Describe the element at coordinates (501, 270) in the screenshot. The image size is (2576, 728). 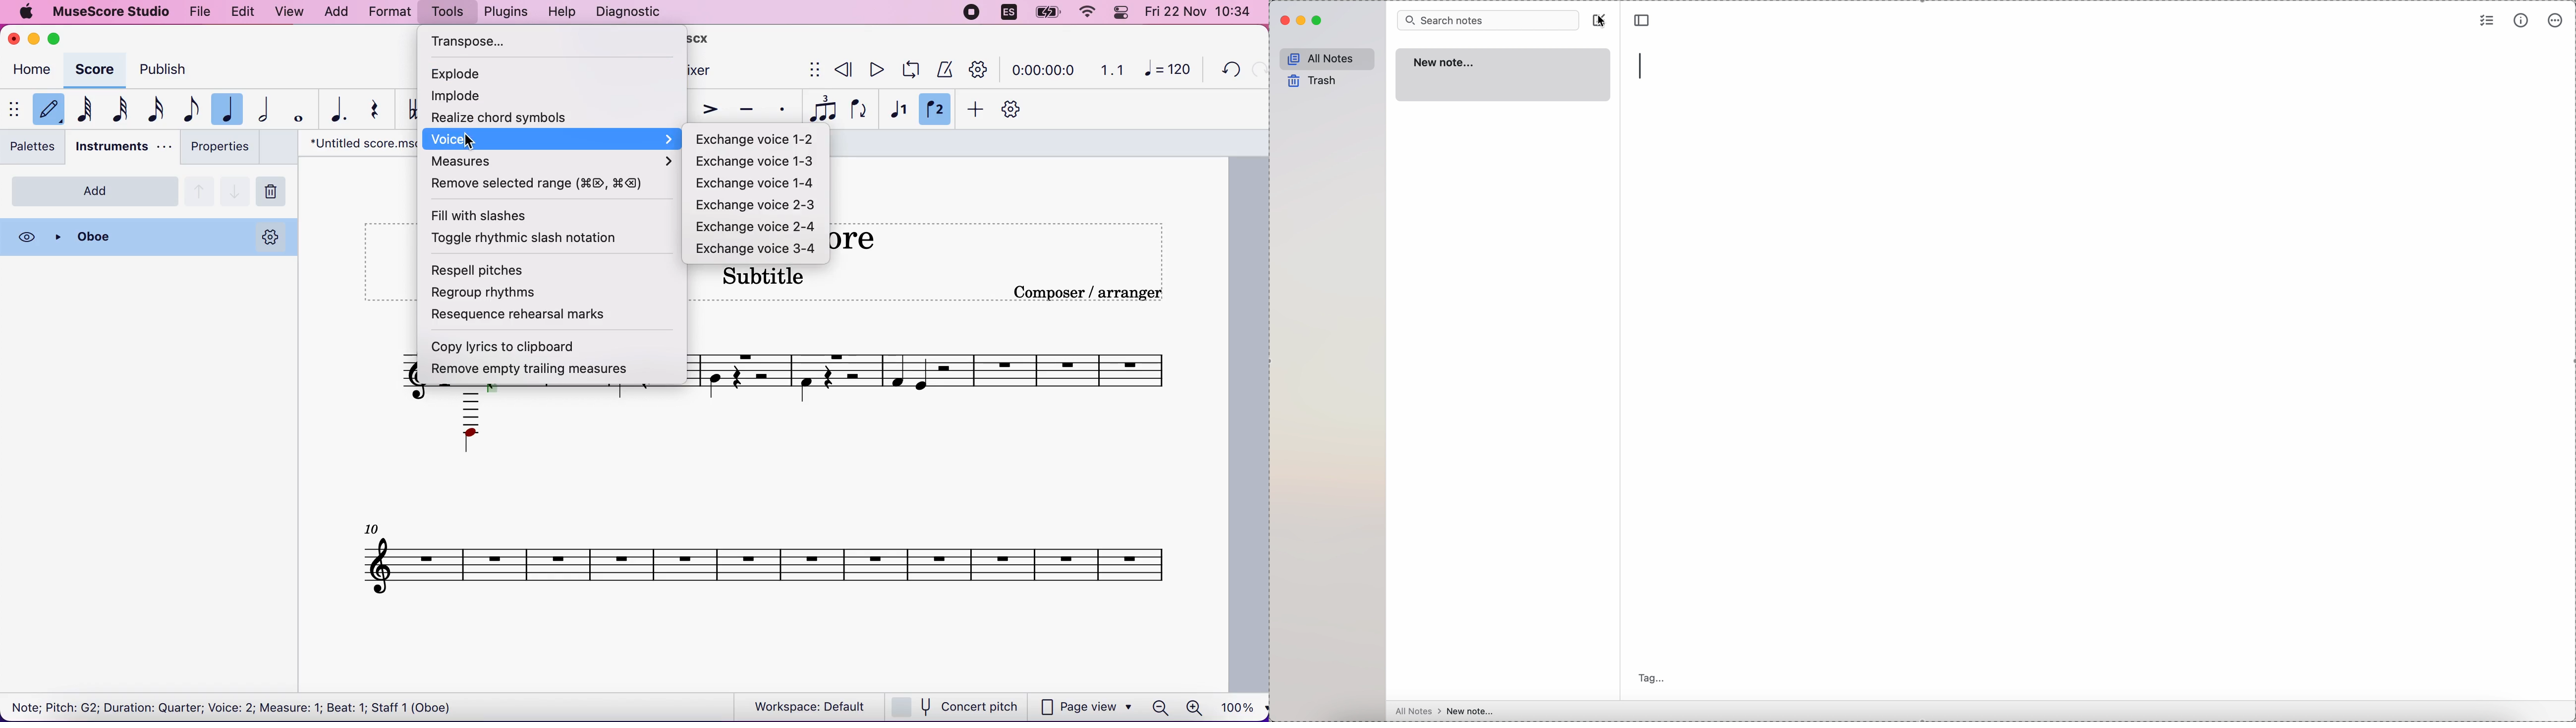
I see `respell pitches` at that location.